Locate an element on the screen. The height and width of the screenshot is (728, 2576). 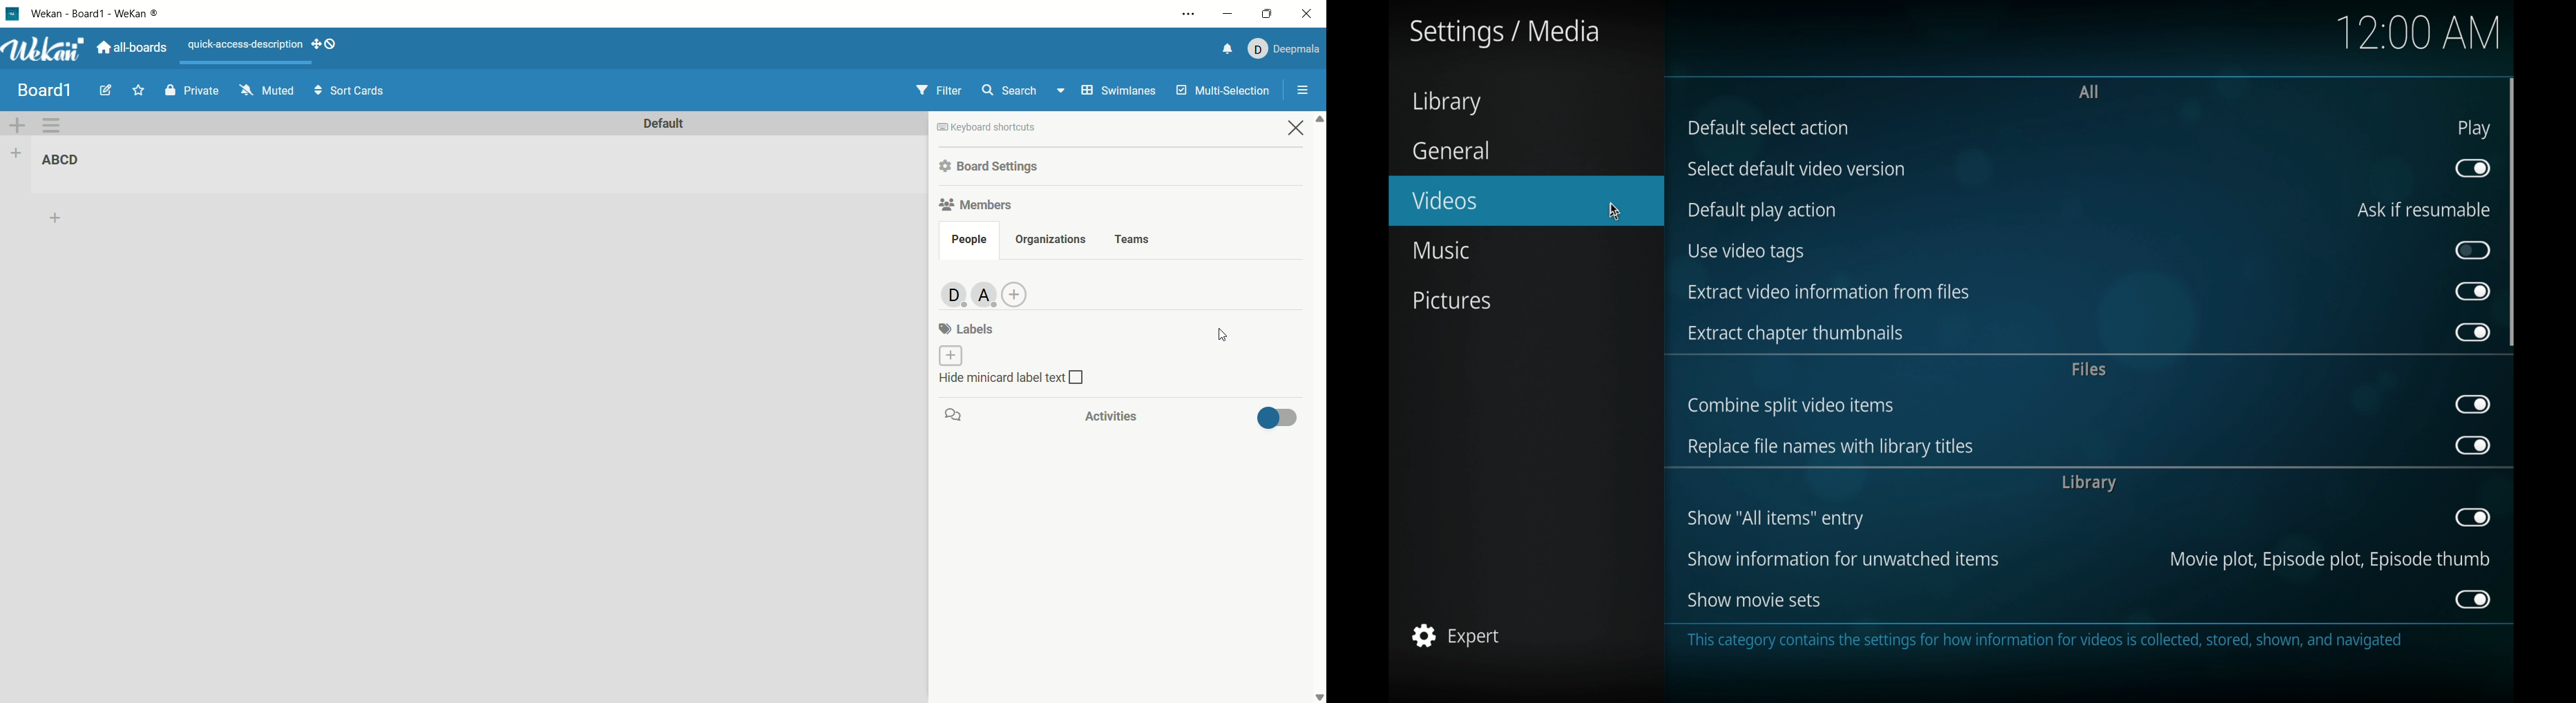
files is located at coordinates (2091, 368).